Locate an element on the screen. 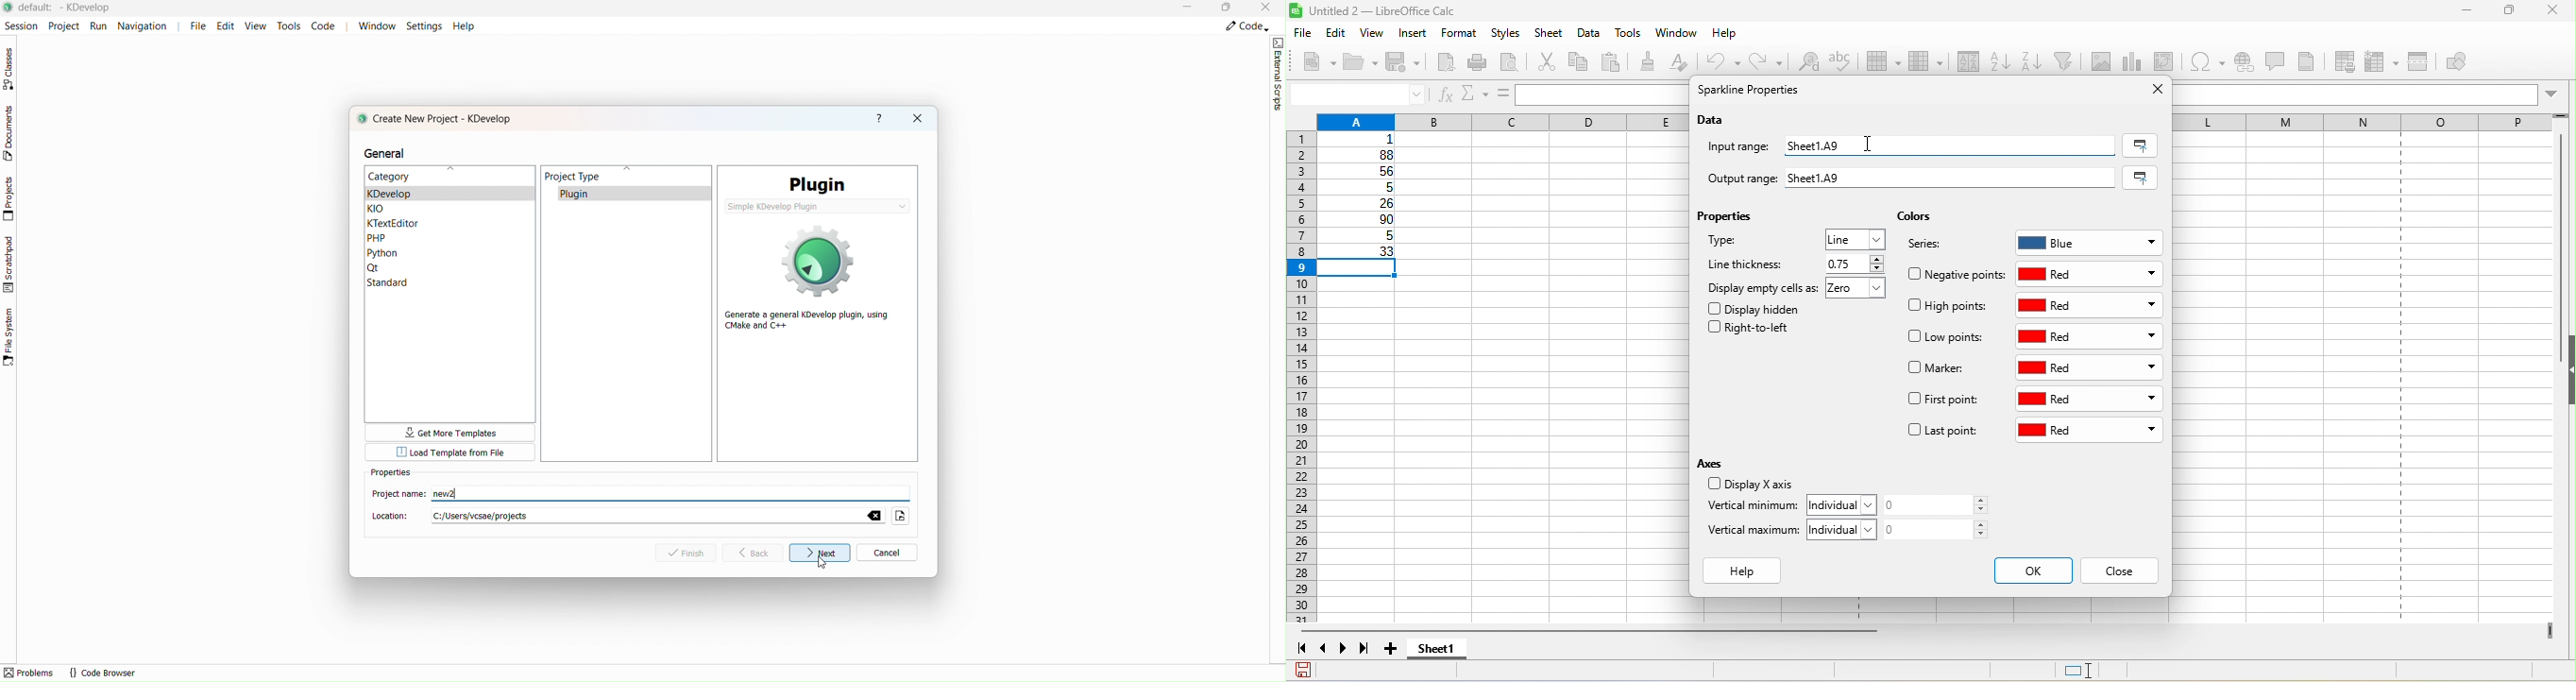  88 is located at coordinates (1359, 155).